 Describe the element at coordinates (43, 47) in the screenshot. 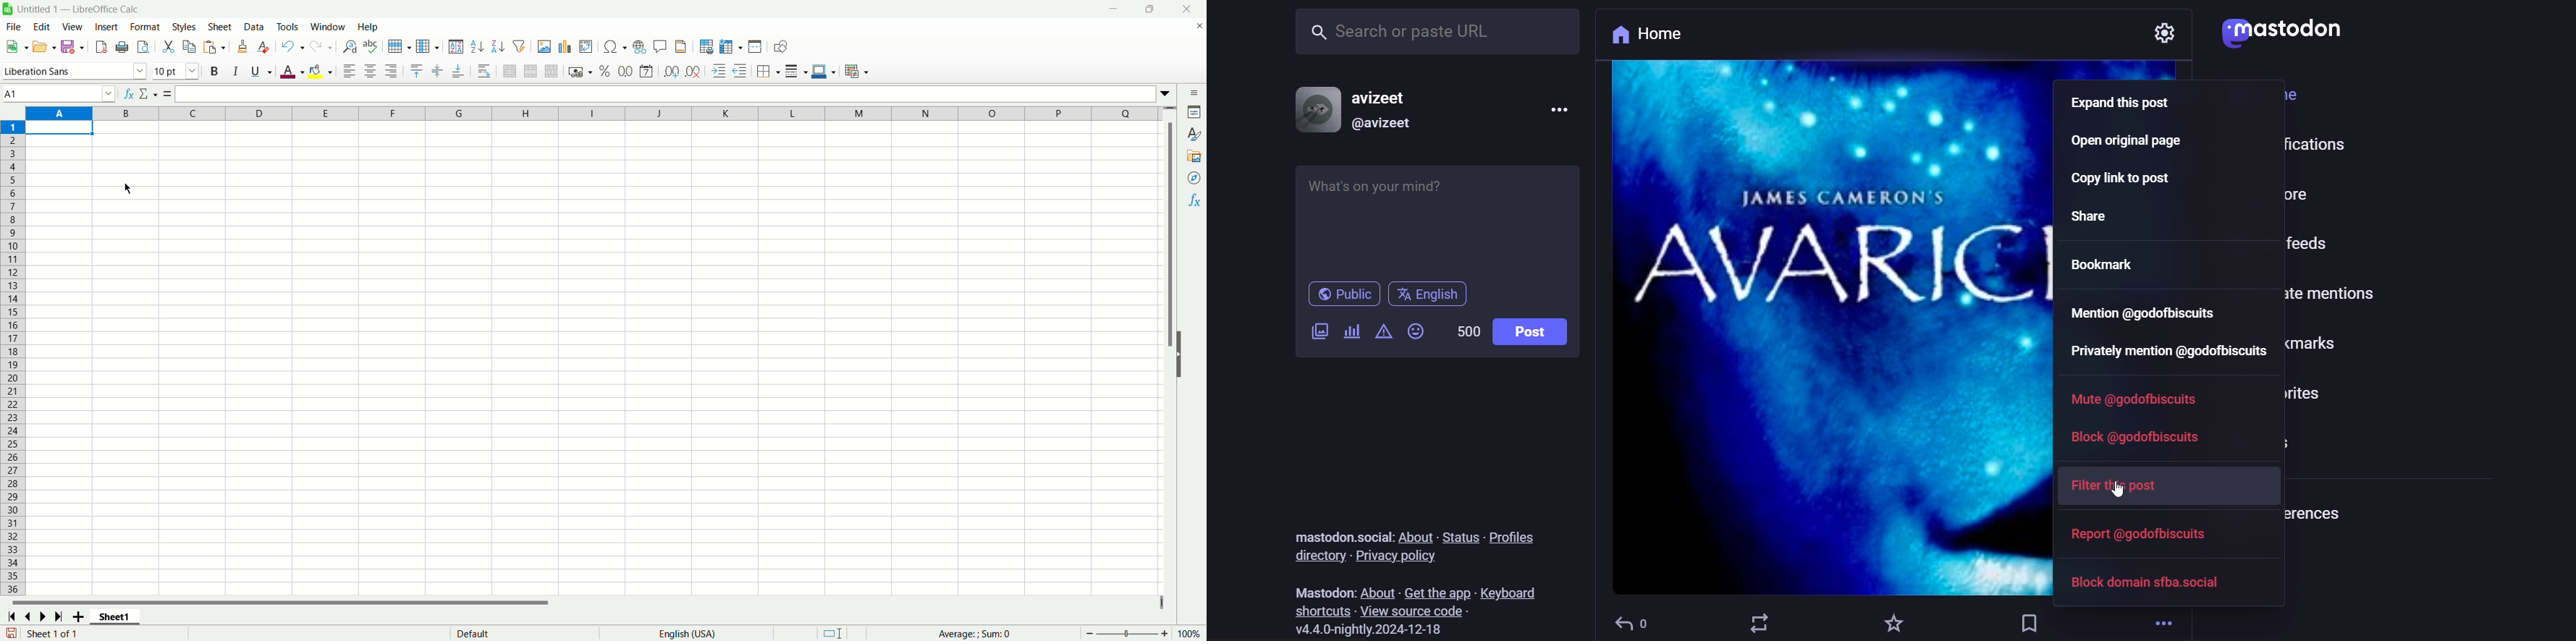

I see `open` at that location.